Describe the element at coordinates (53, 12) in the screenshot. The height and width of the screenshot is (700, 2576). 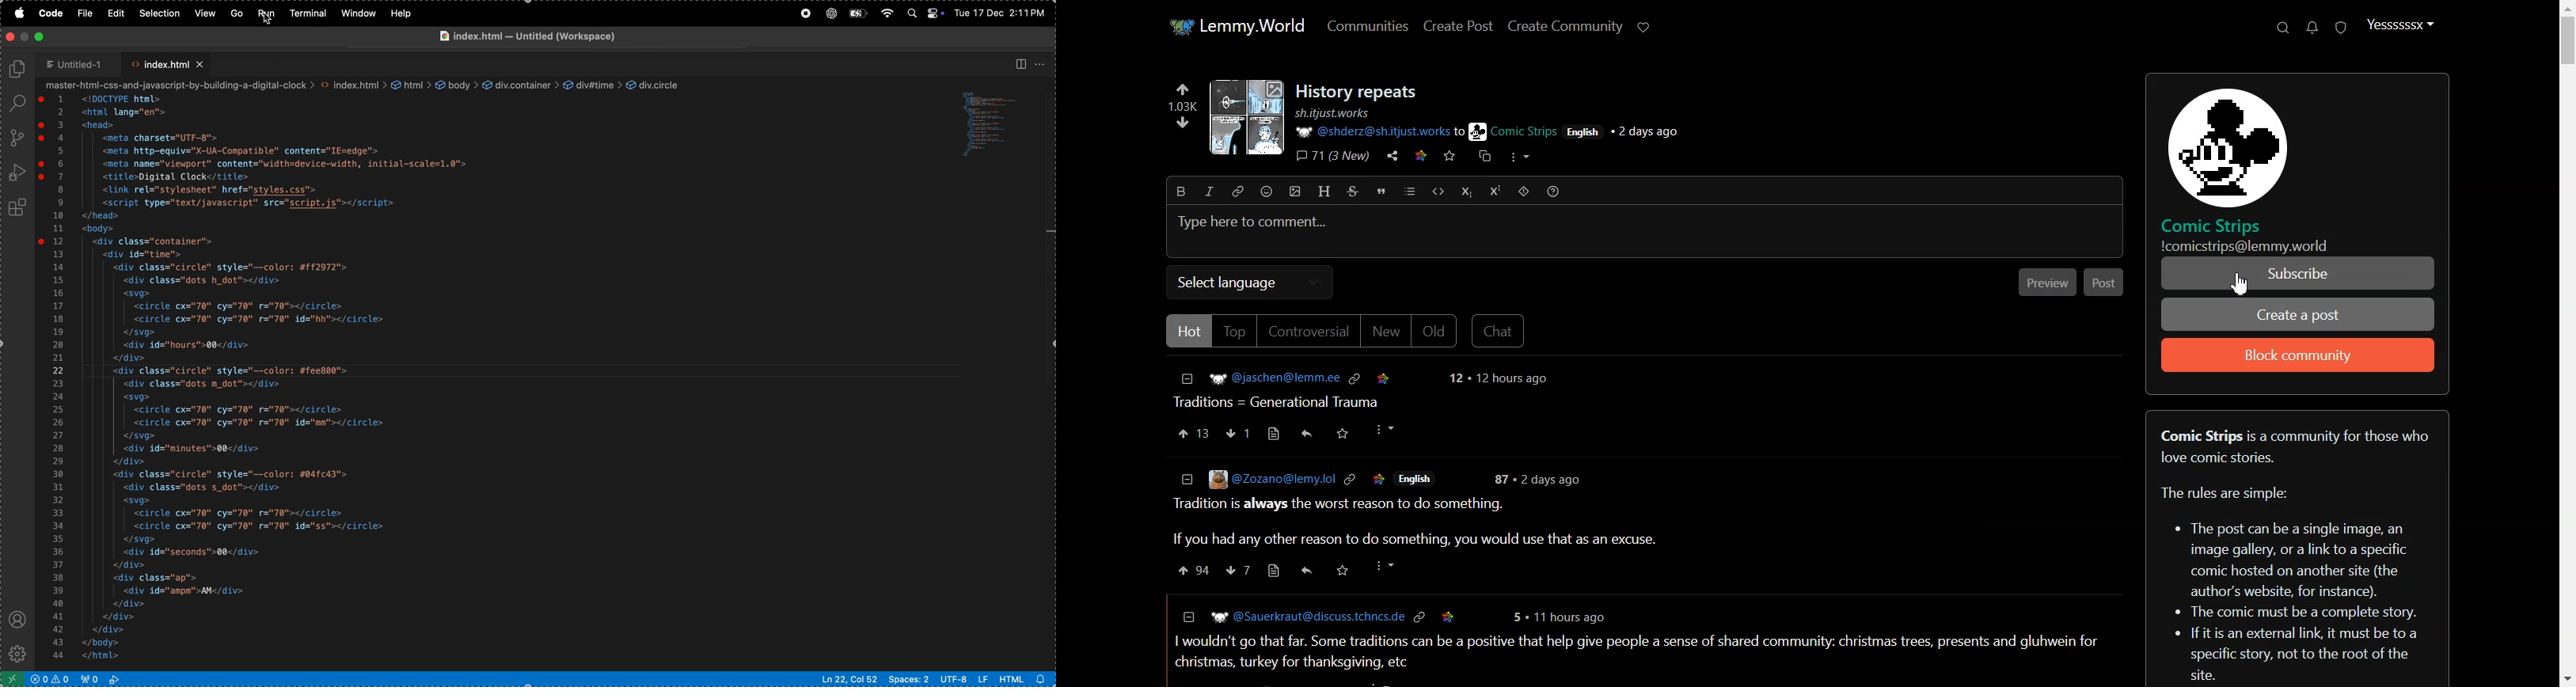
I see `code` at that location.